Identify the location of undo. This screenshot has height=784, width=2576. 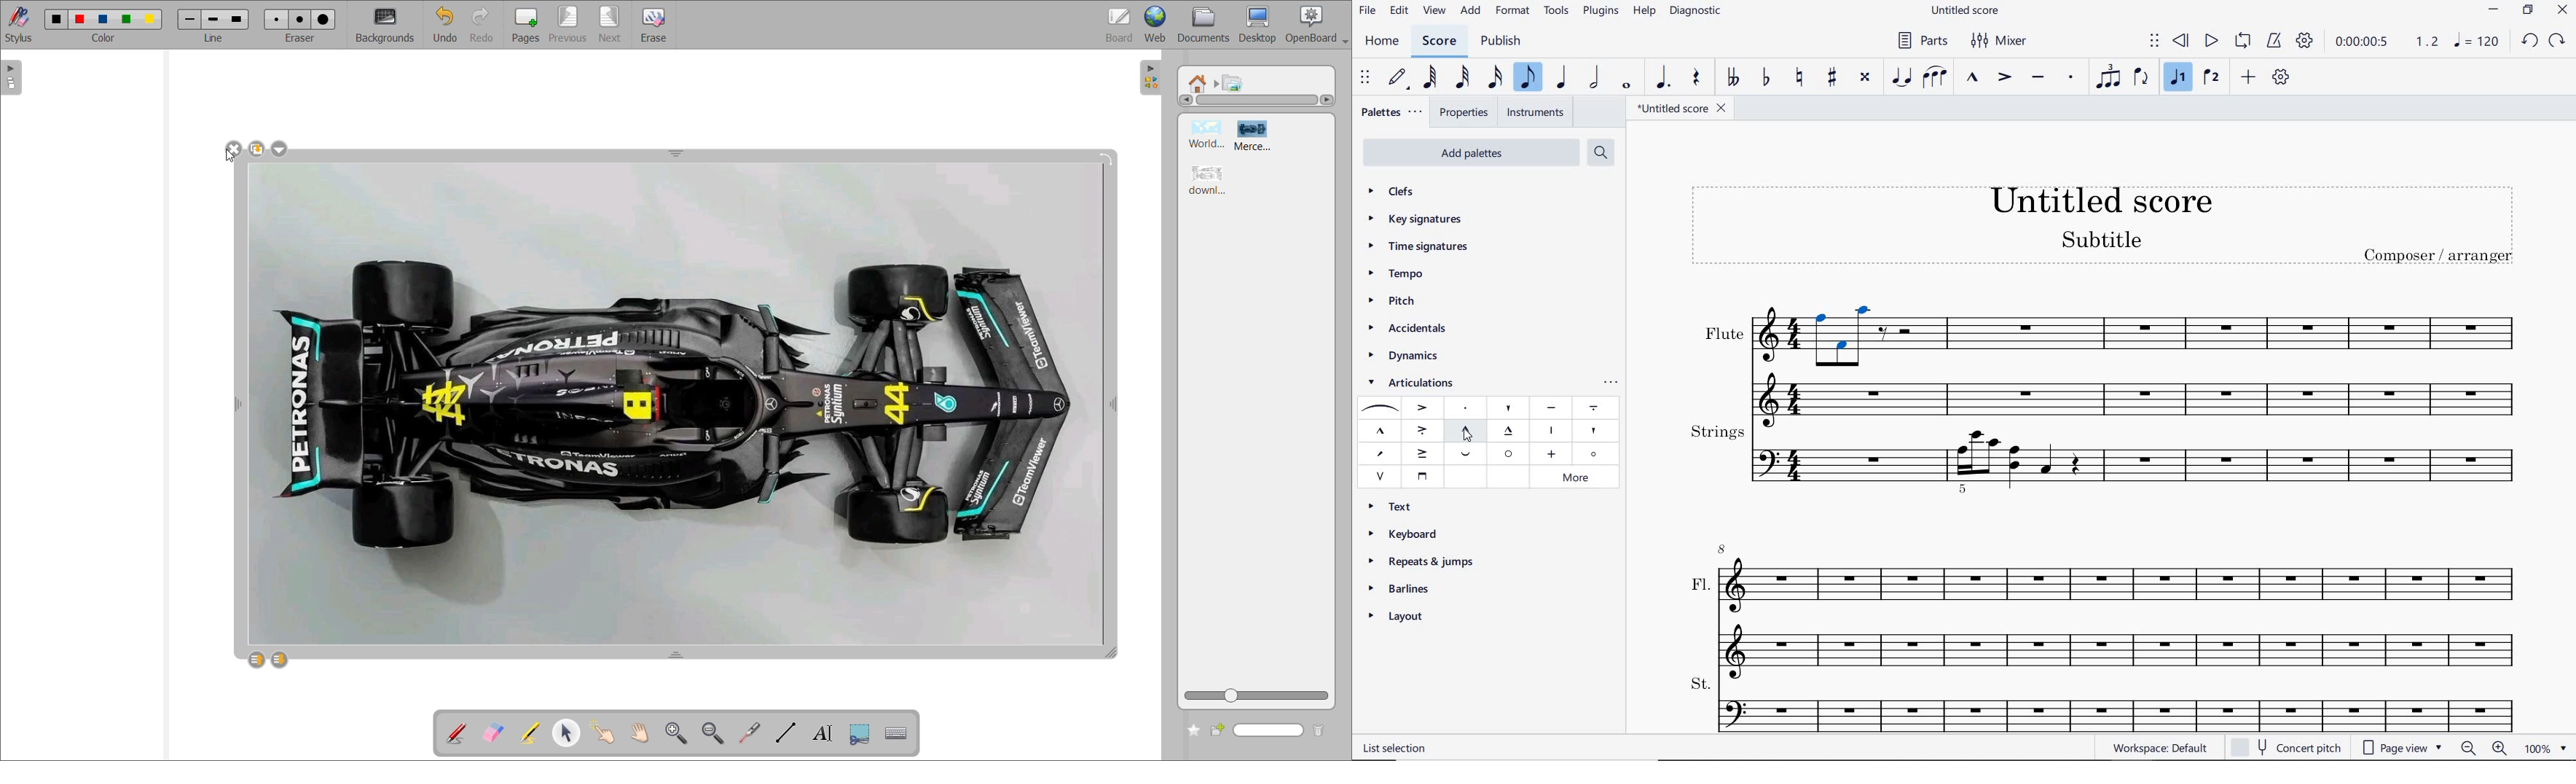
(446, 24).